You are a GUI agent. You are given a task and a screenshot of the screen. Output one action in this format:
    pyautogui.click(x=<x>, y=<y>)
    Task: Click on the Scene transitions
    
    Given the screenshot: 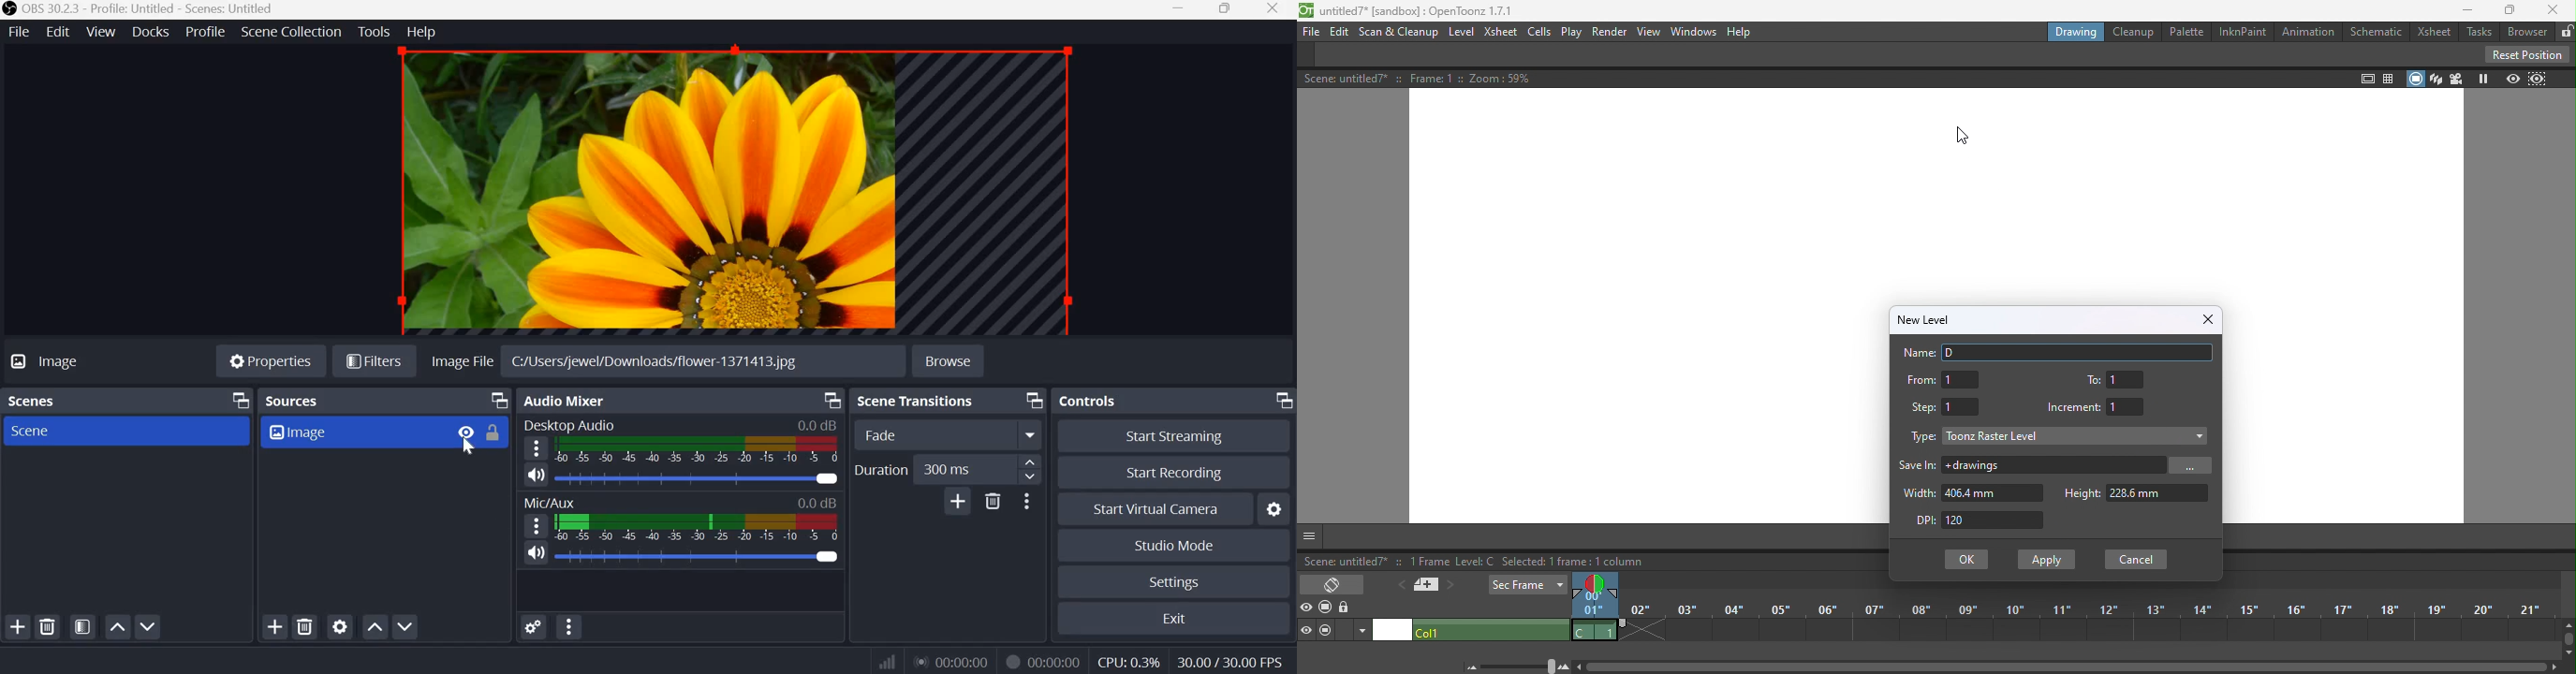 What is the action you would take?
    pyautogui.click(x=913, y=402)
    